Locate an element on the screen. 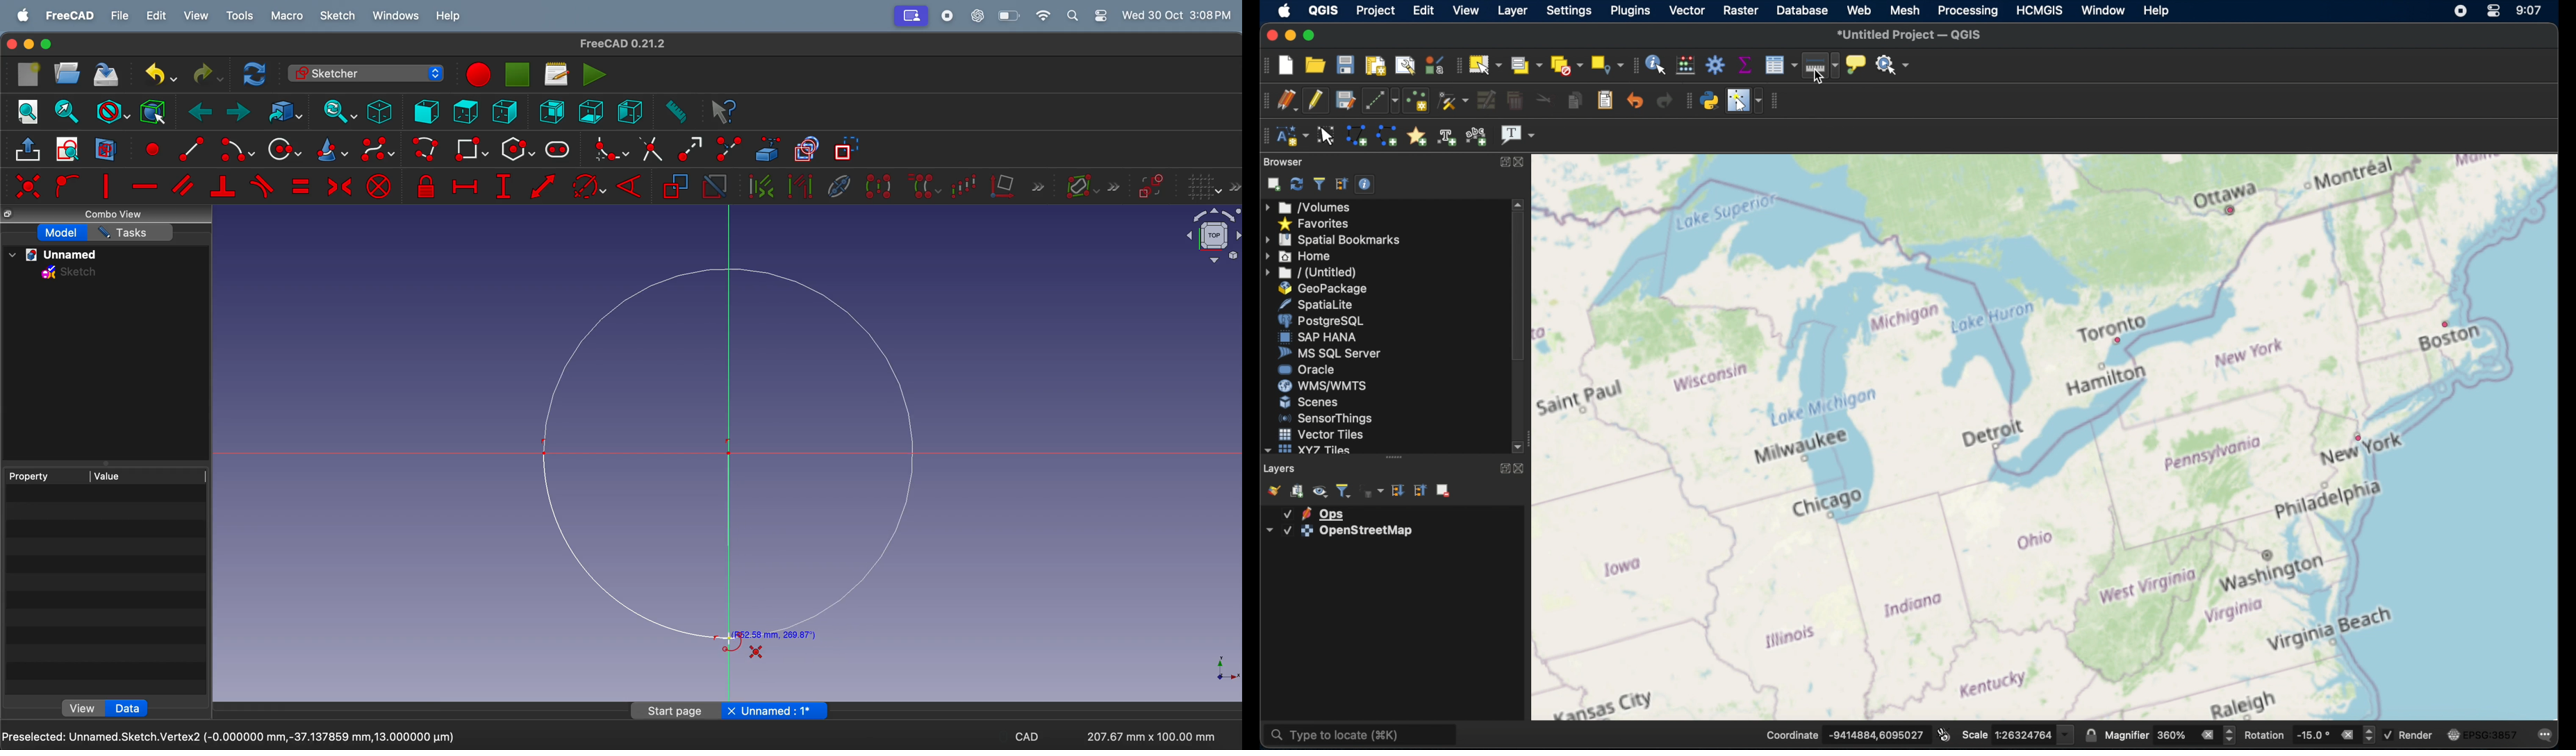  create fillet is located at coordinates (608, 149).